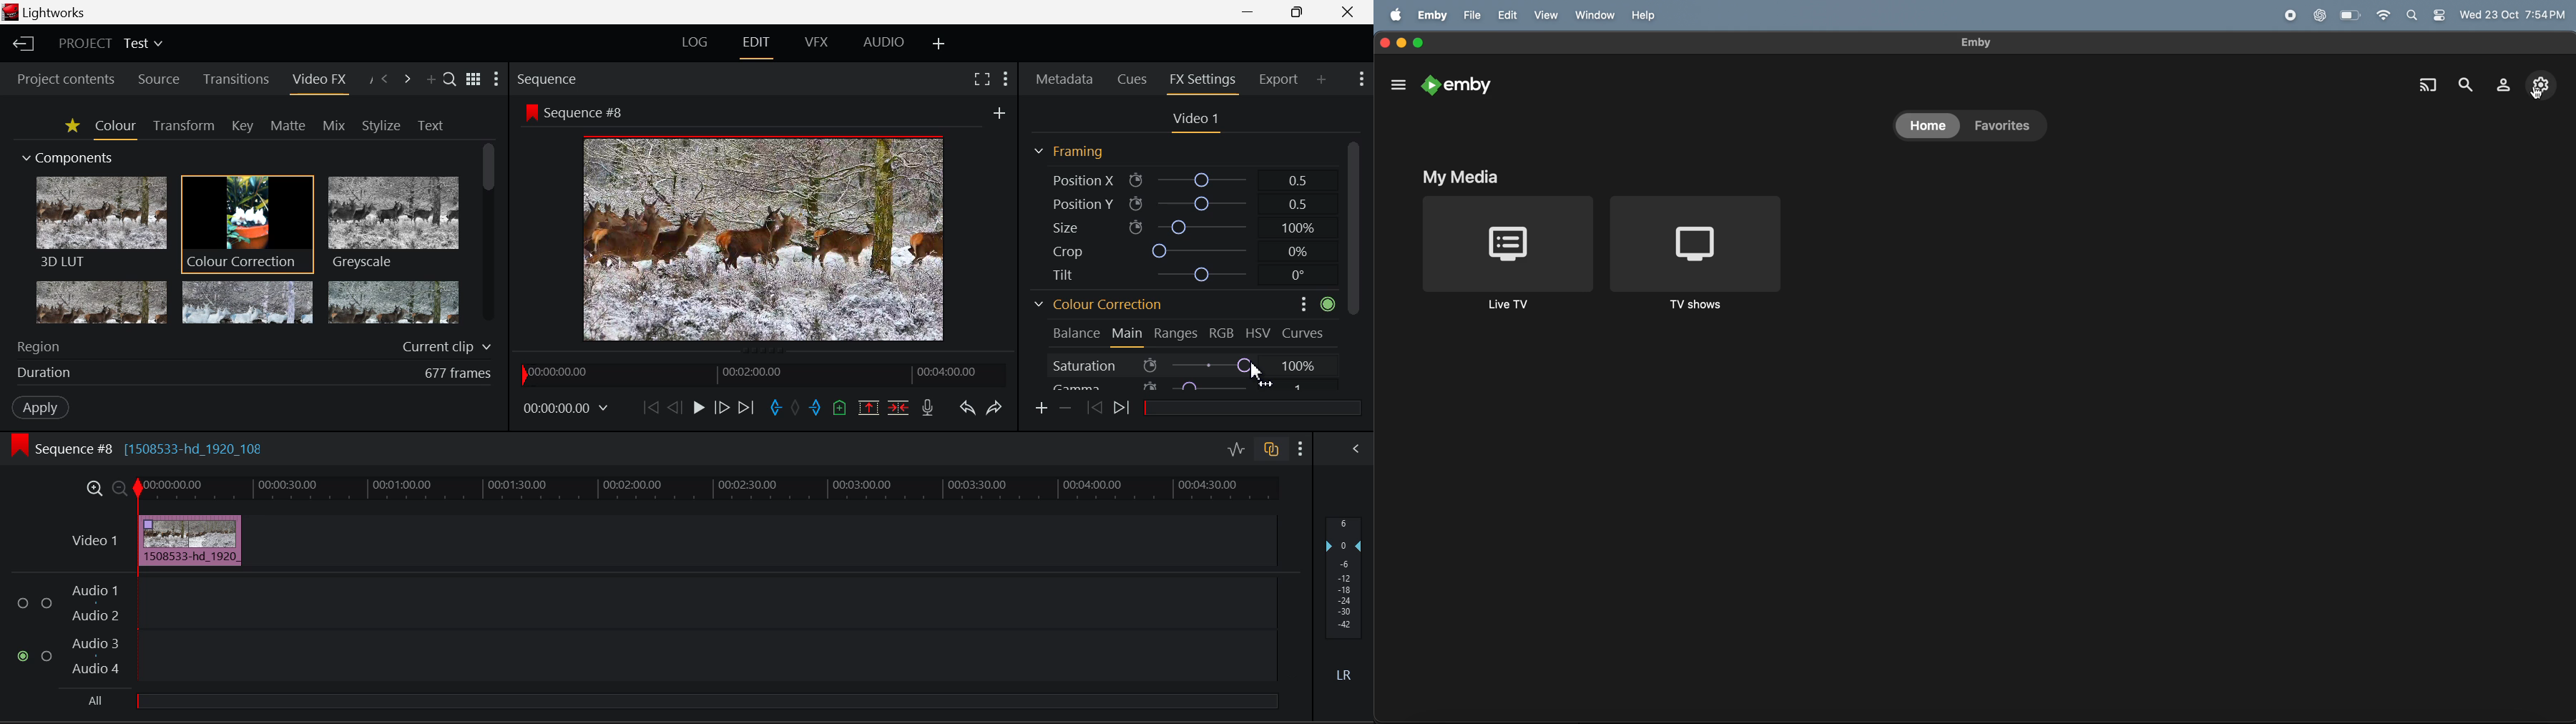 The height and width of the screenshot is (728, 2576). I want to click on Go Forward, so click(721, 410).